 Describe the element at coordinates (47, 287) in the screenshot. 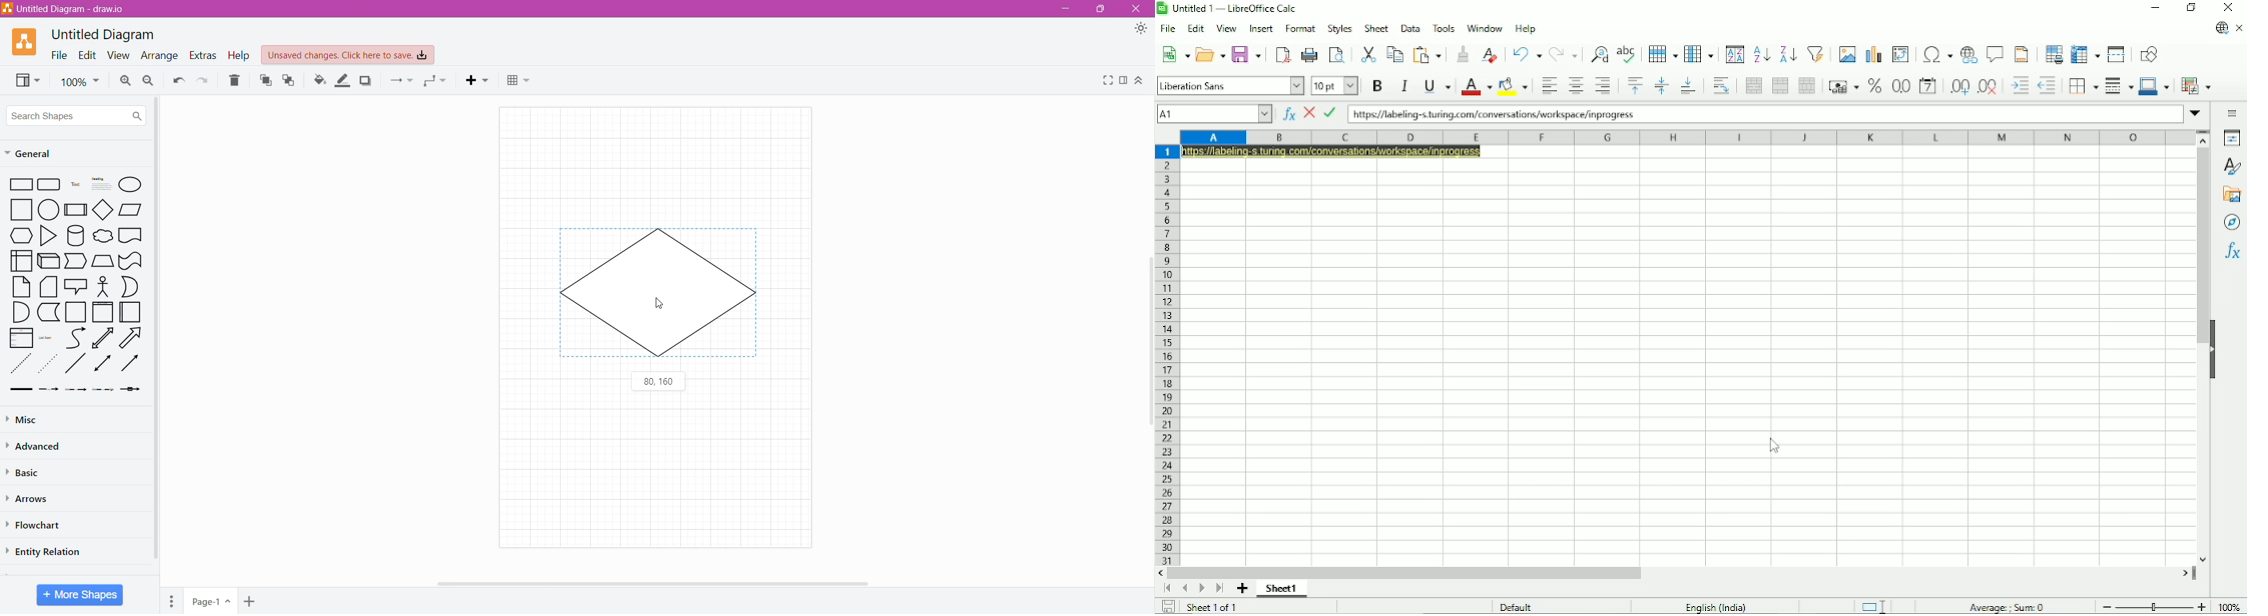

I see `Card` at that location.